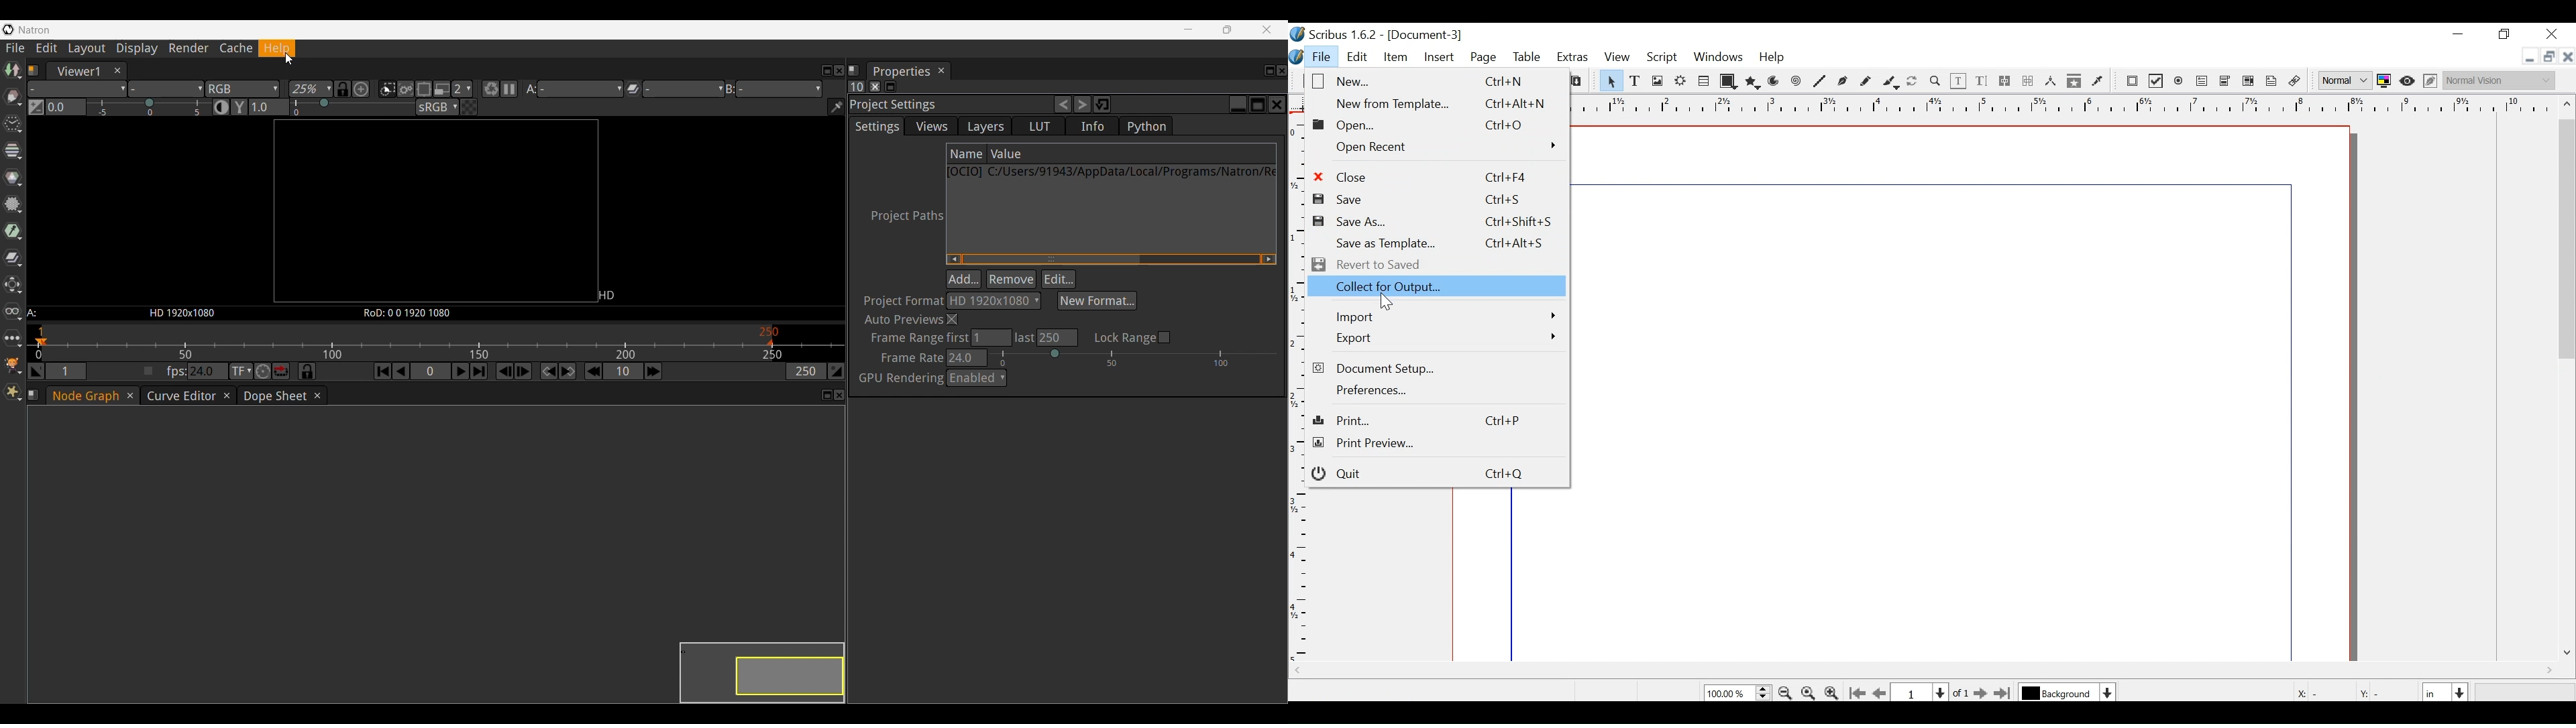 The image size is (2576, 728). Describe the element at coordinates (2460, 690) in the screenshot. I see `` at that location.